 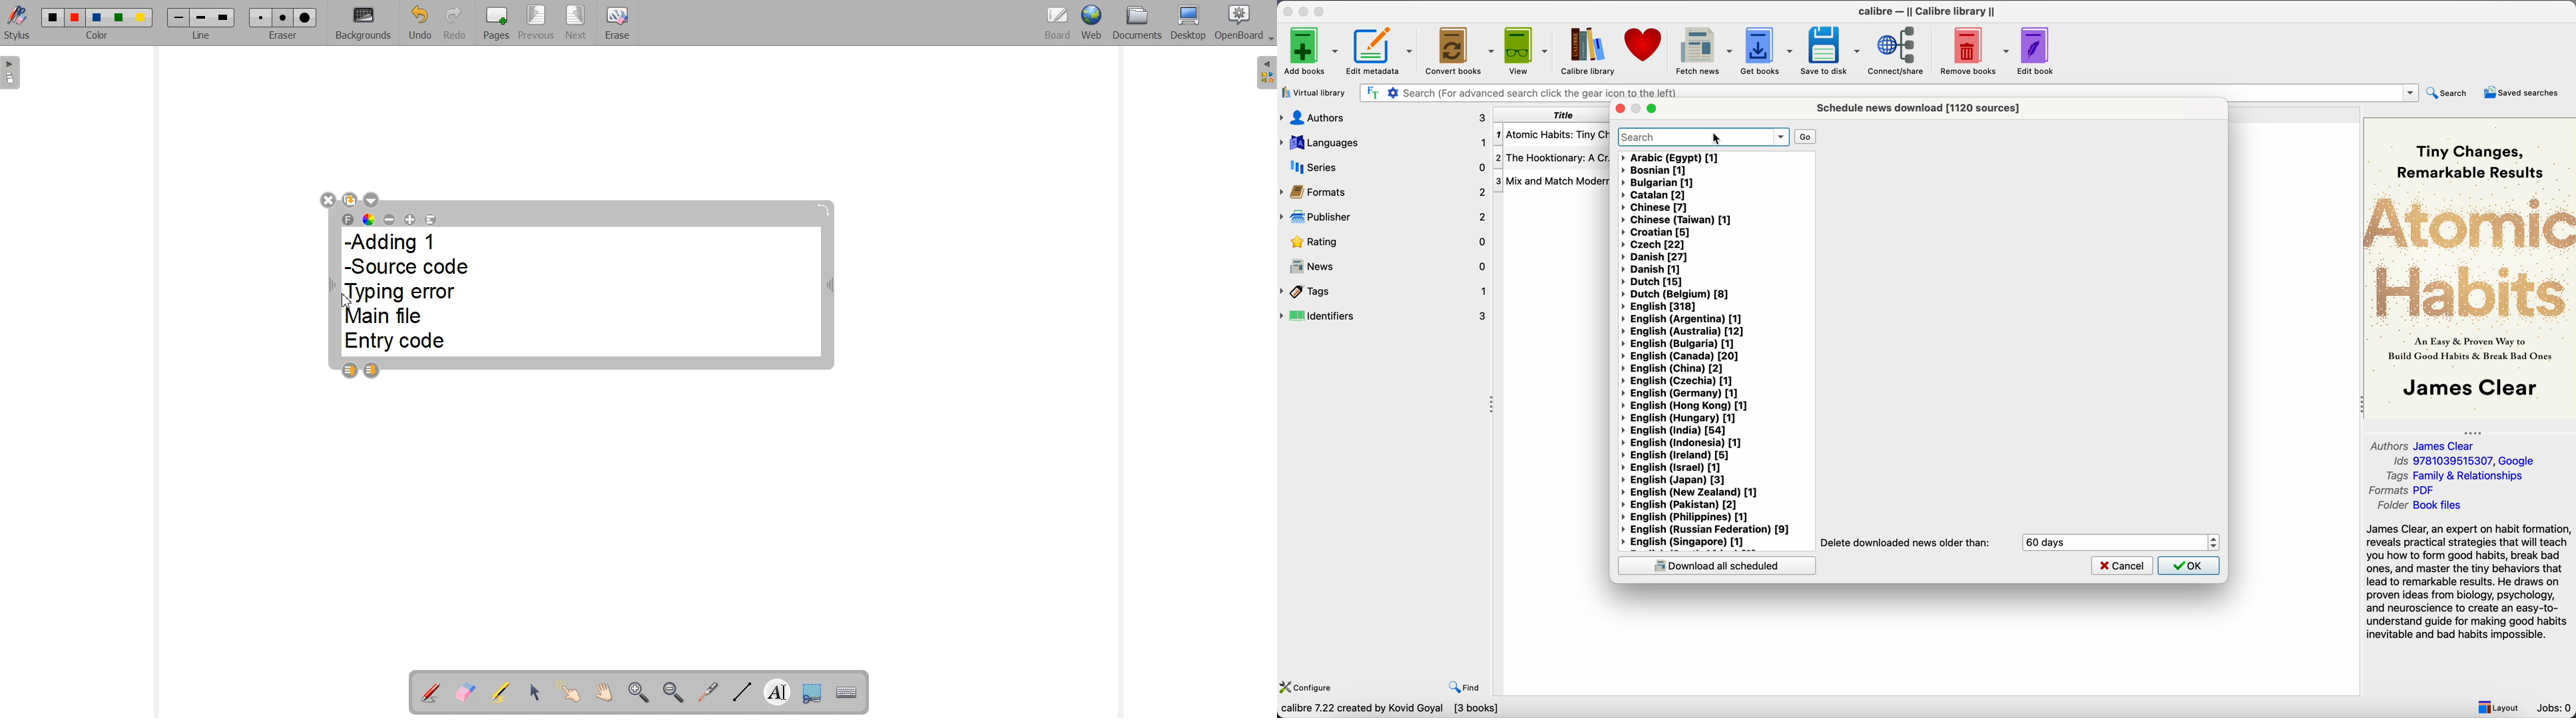 I want to click on Web, so click(x=1091, y=23).